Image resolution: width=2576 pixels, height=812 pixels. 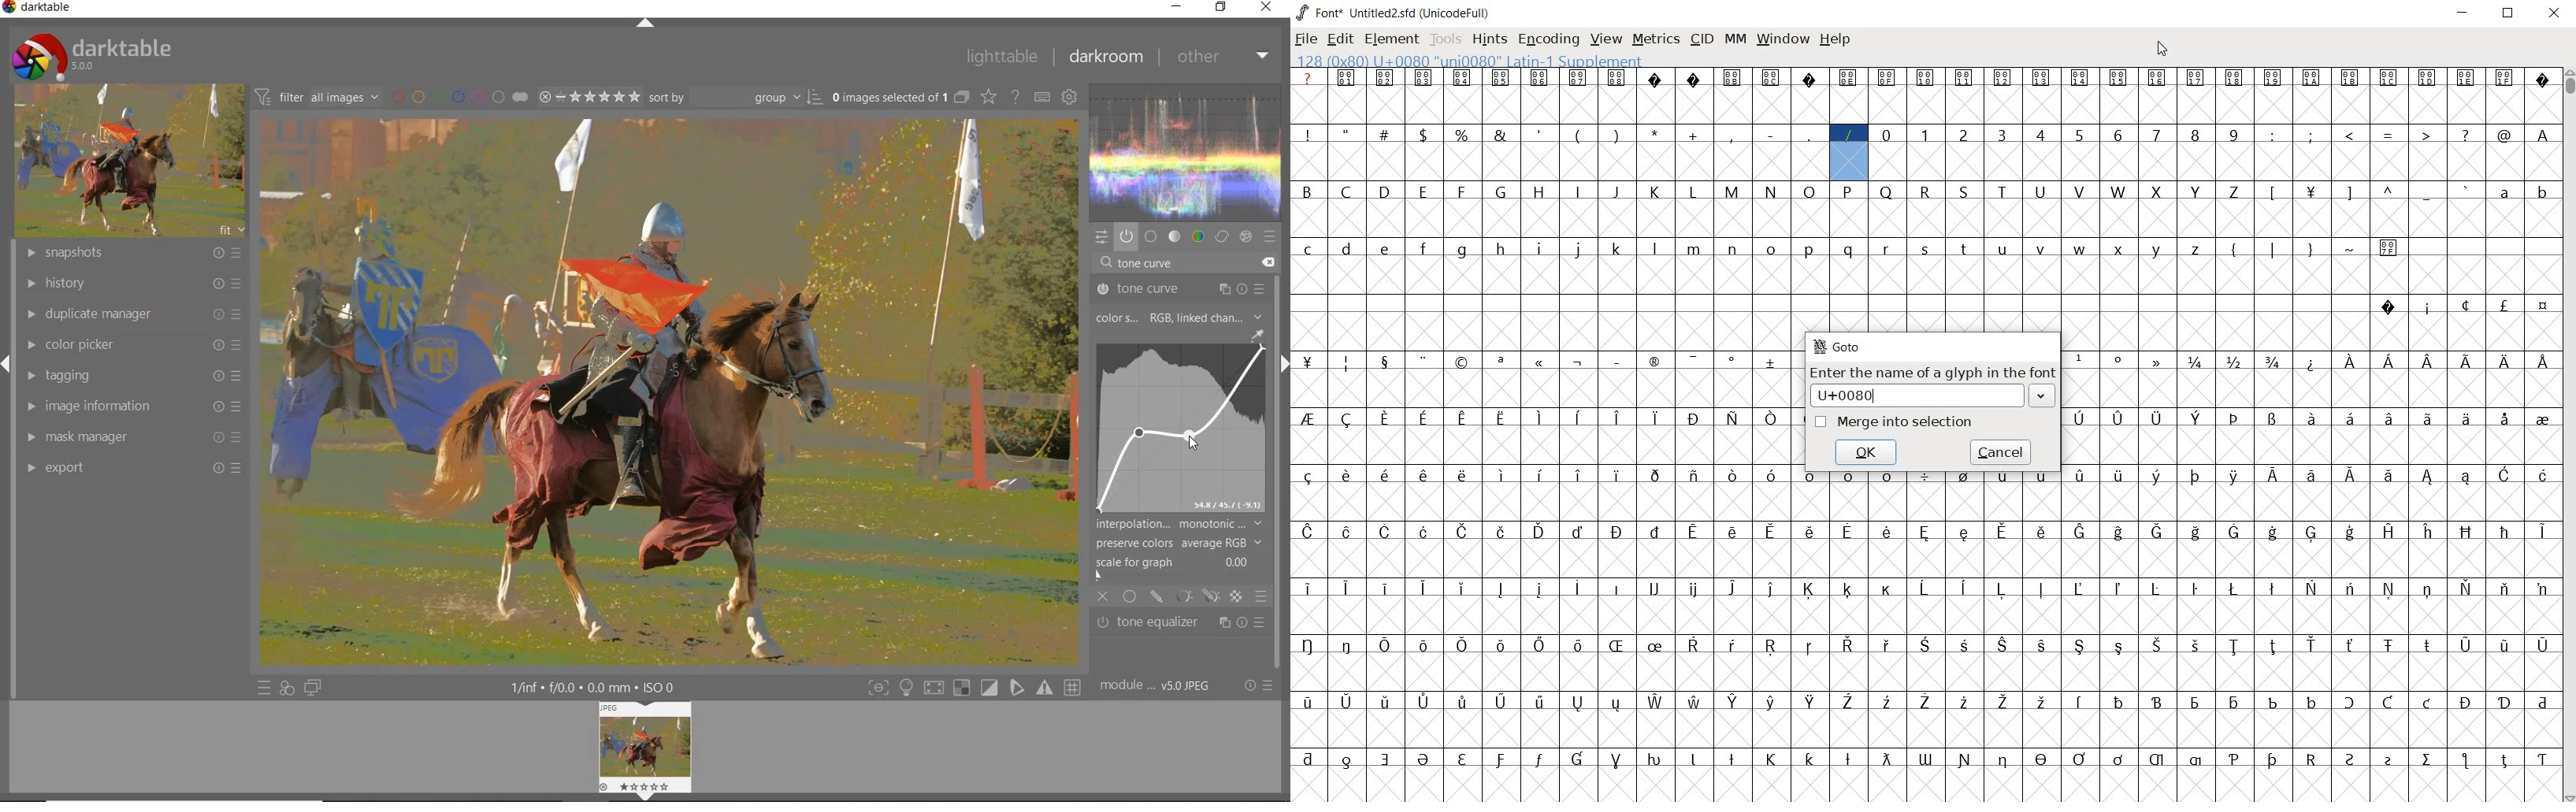 I want to click on HINTS, so click(x=1488, y=39).